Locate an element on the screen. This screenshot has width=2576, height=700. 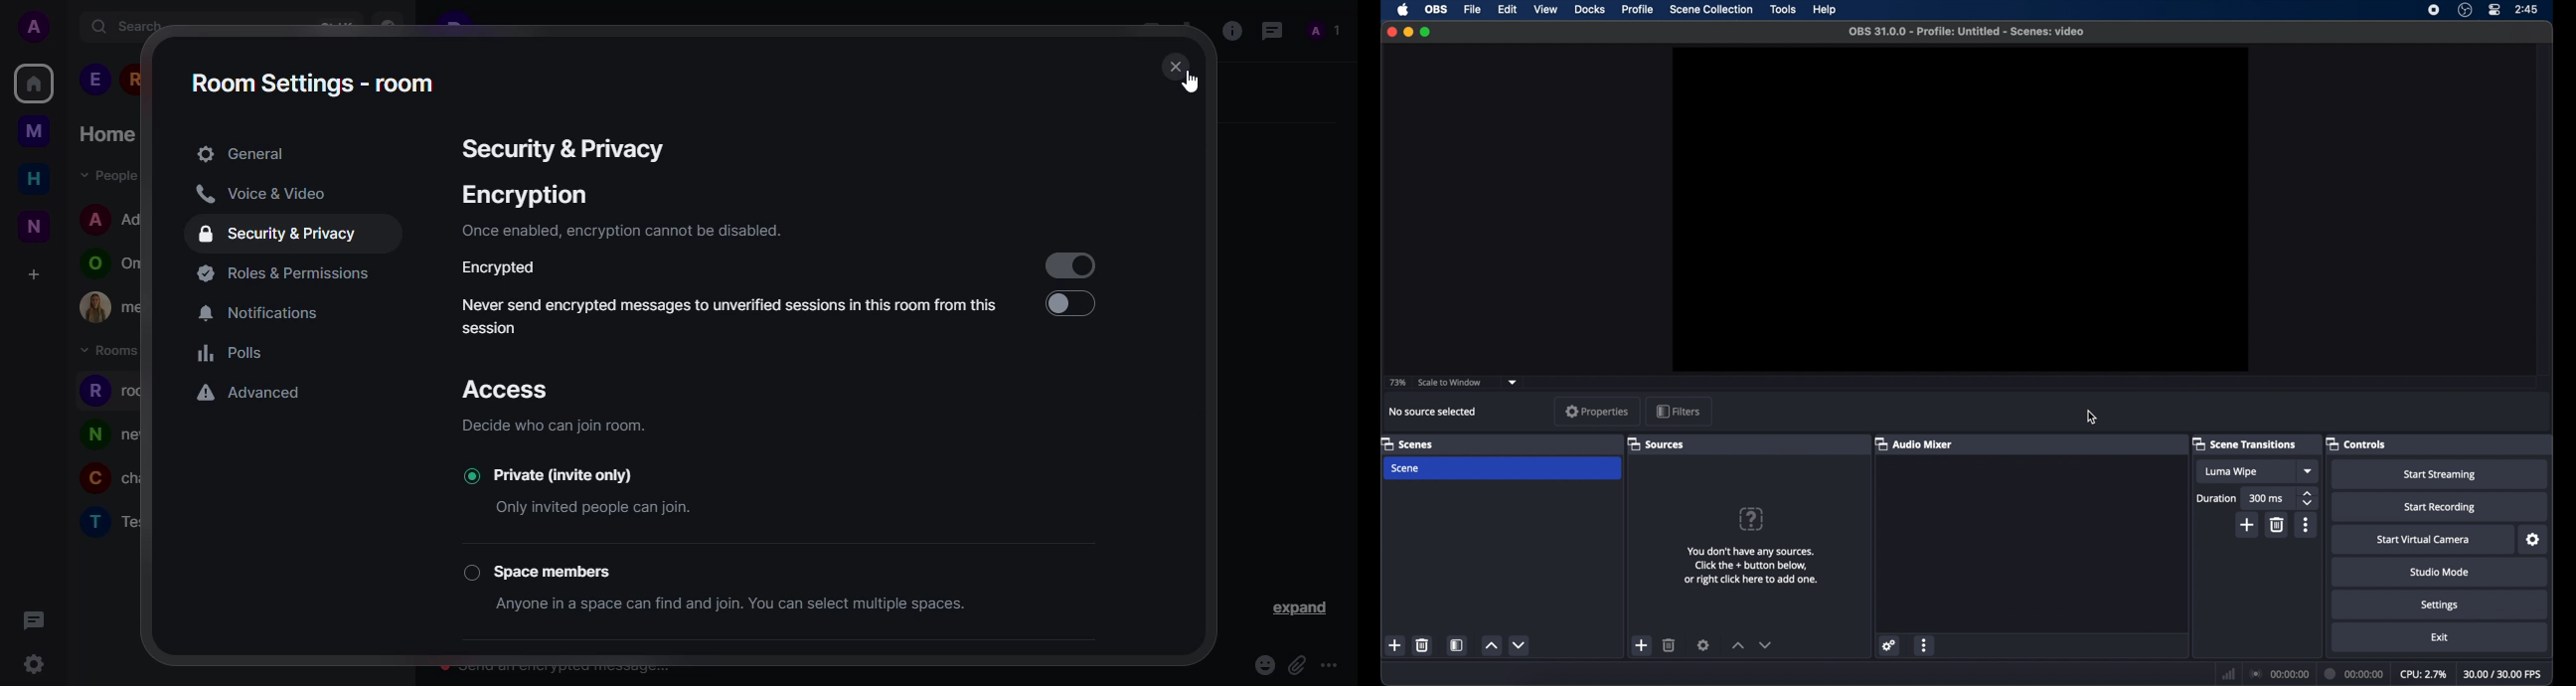
help is located at coordinates (1826, 10).